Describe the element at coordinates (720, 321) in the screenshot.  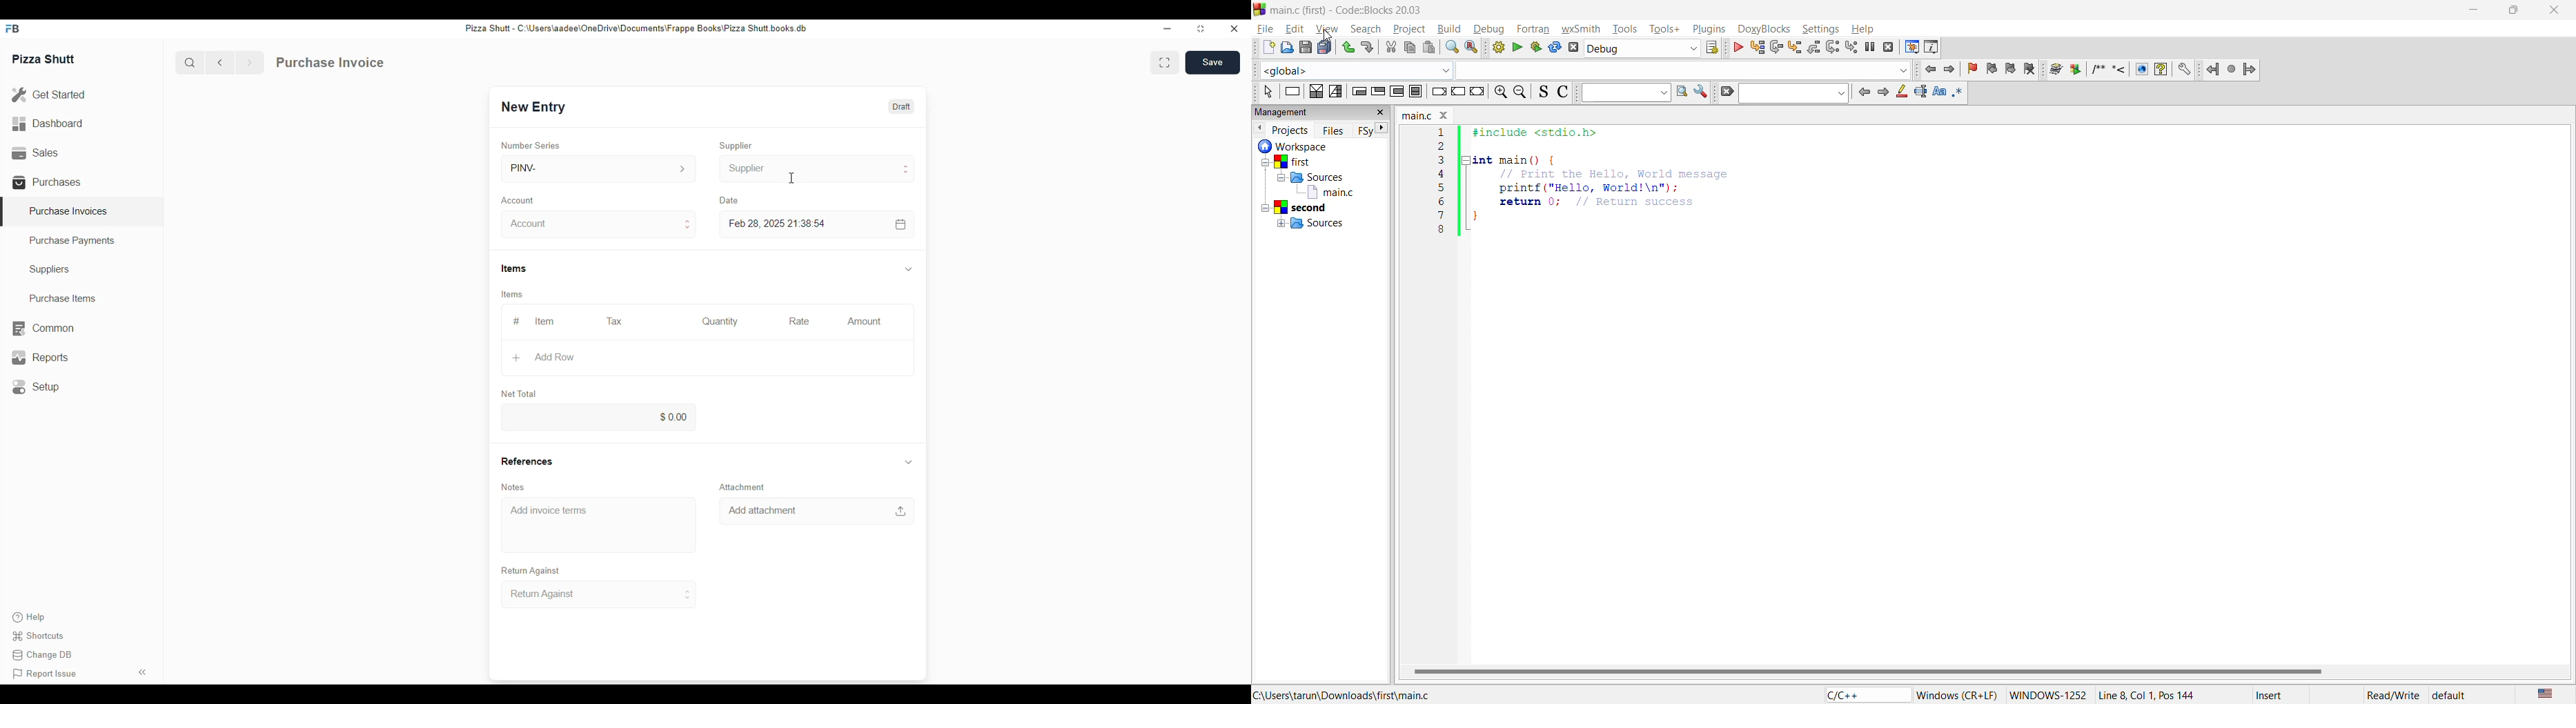
I see `Quantity` at that location.